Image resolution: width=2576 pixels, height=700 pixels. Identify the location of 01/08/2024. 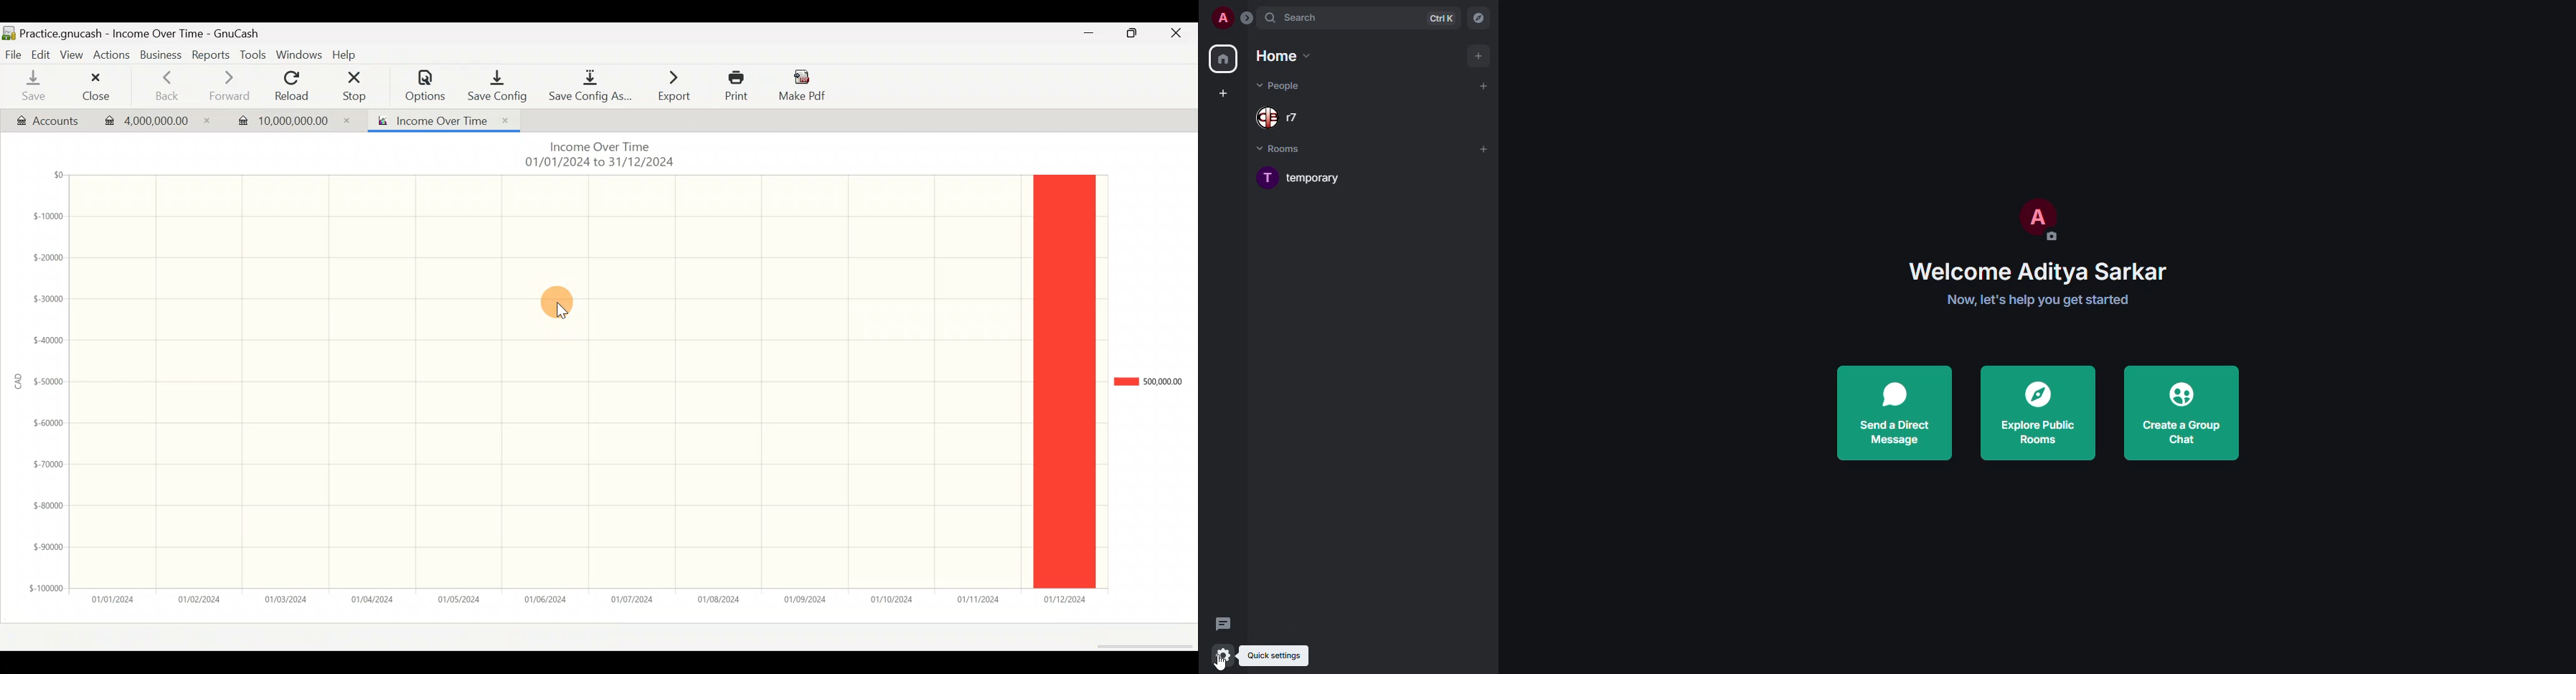
(719, 598).